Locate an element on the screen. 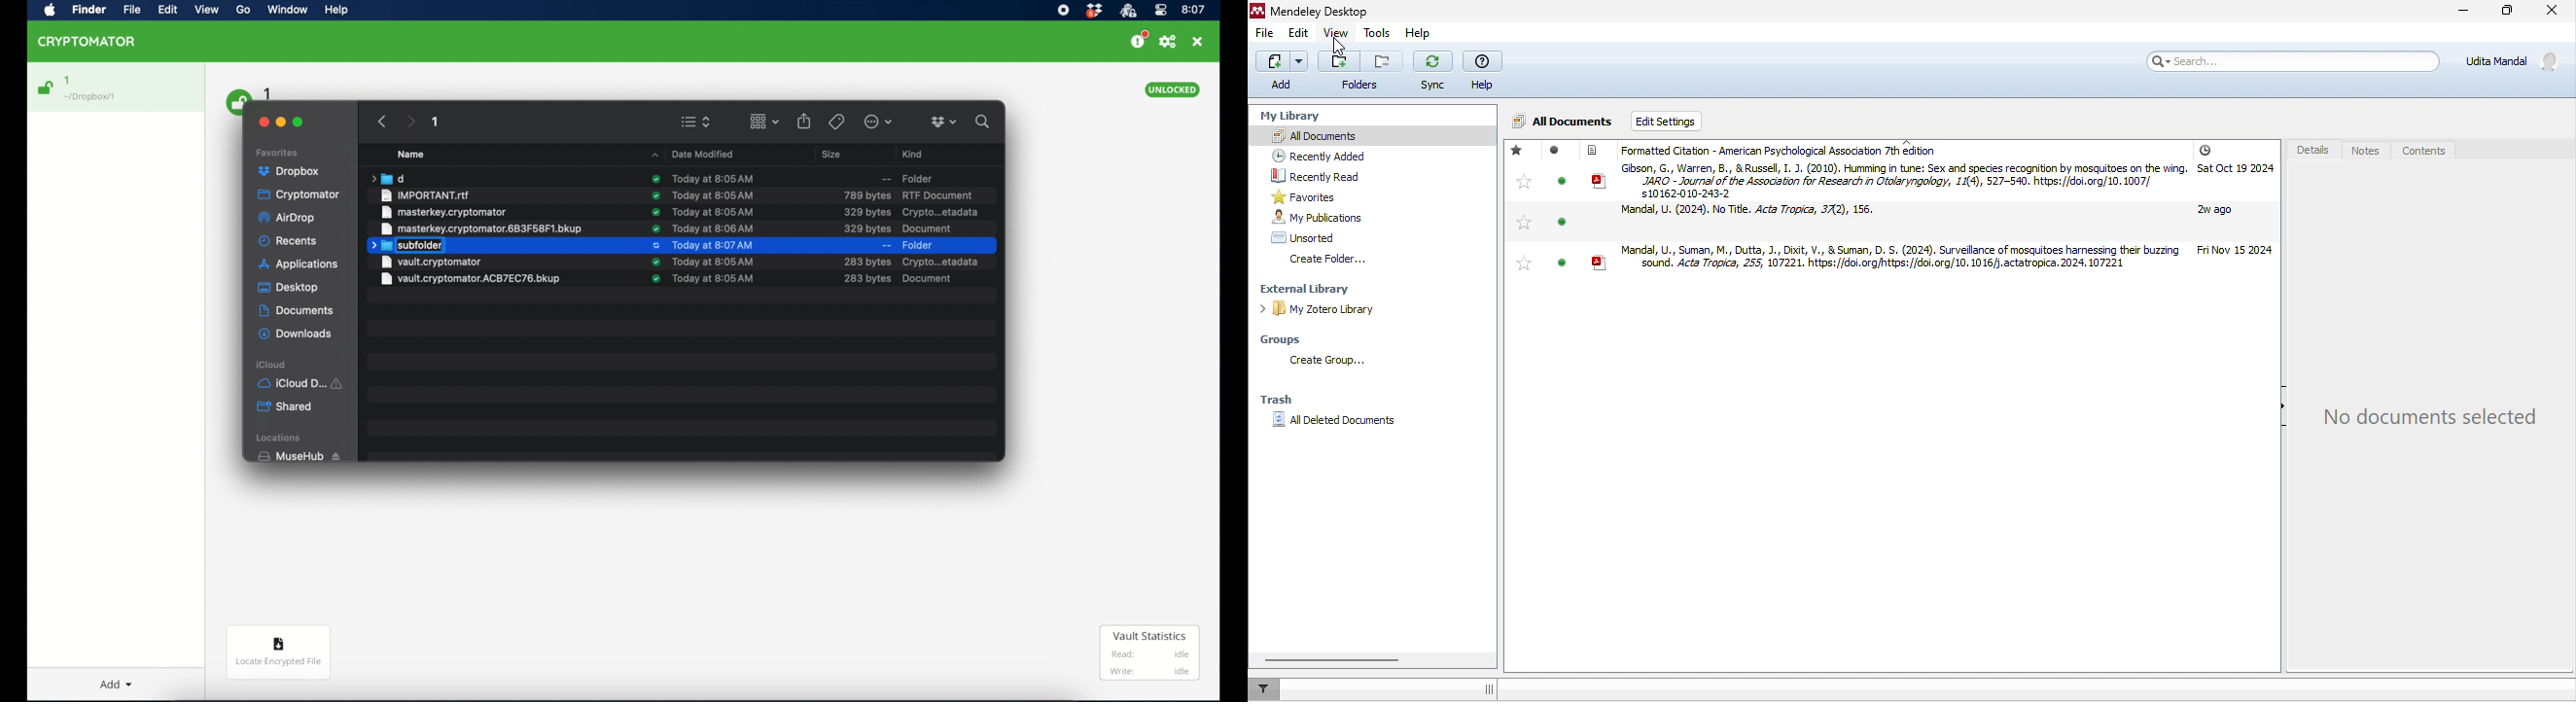 The width and height of the screenshot is (2576, 728). file name is located at coordinates (444, 212).